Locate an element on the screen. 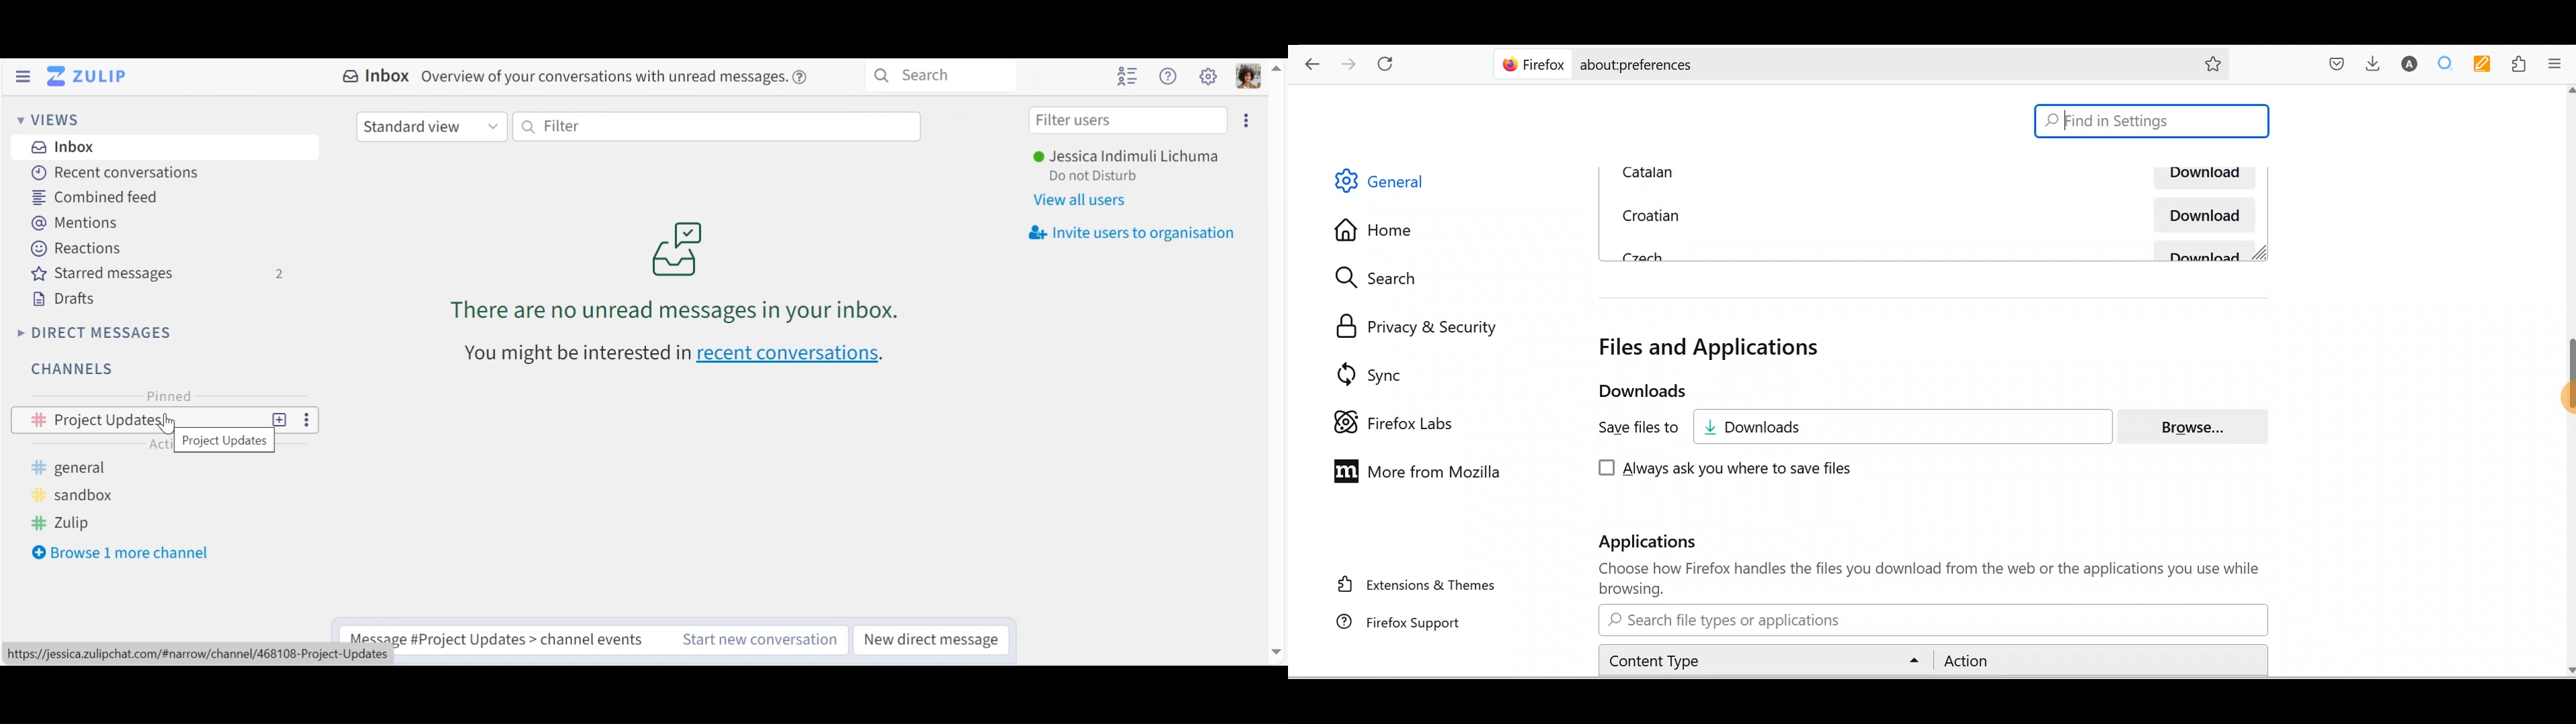  Hide user list is located at coordinates (1125, 76).